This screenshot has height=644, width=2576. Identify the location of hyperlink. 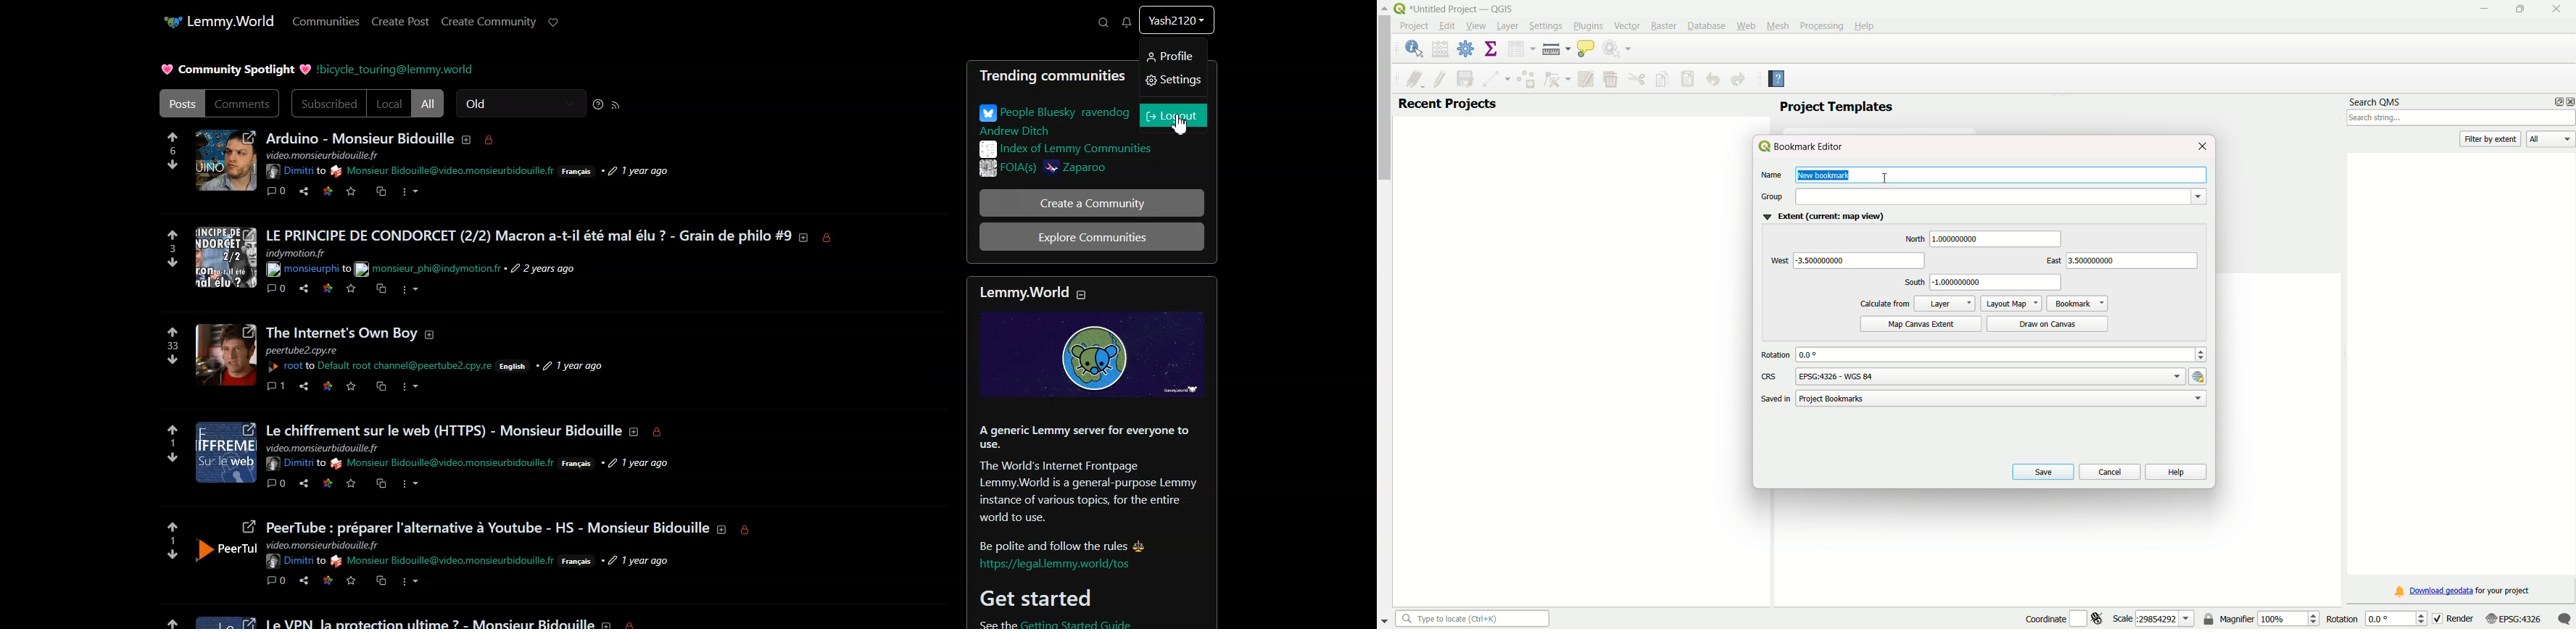
(294, 562).